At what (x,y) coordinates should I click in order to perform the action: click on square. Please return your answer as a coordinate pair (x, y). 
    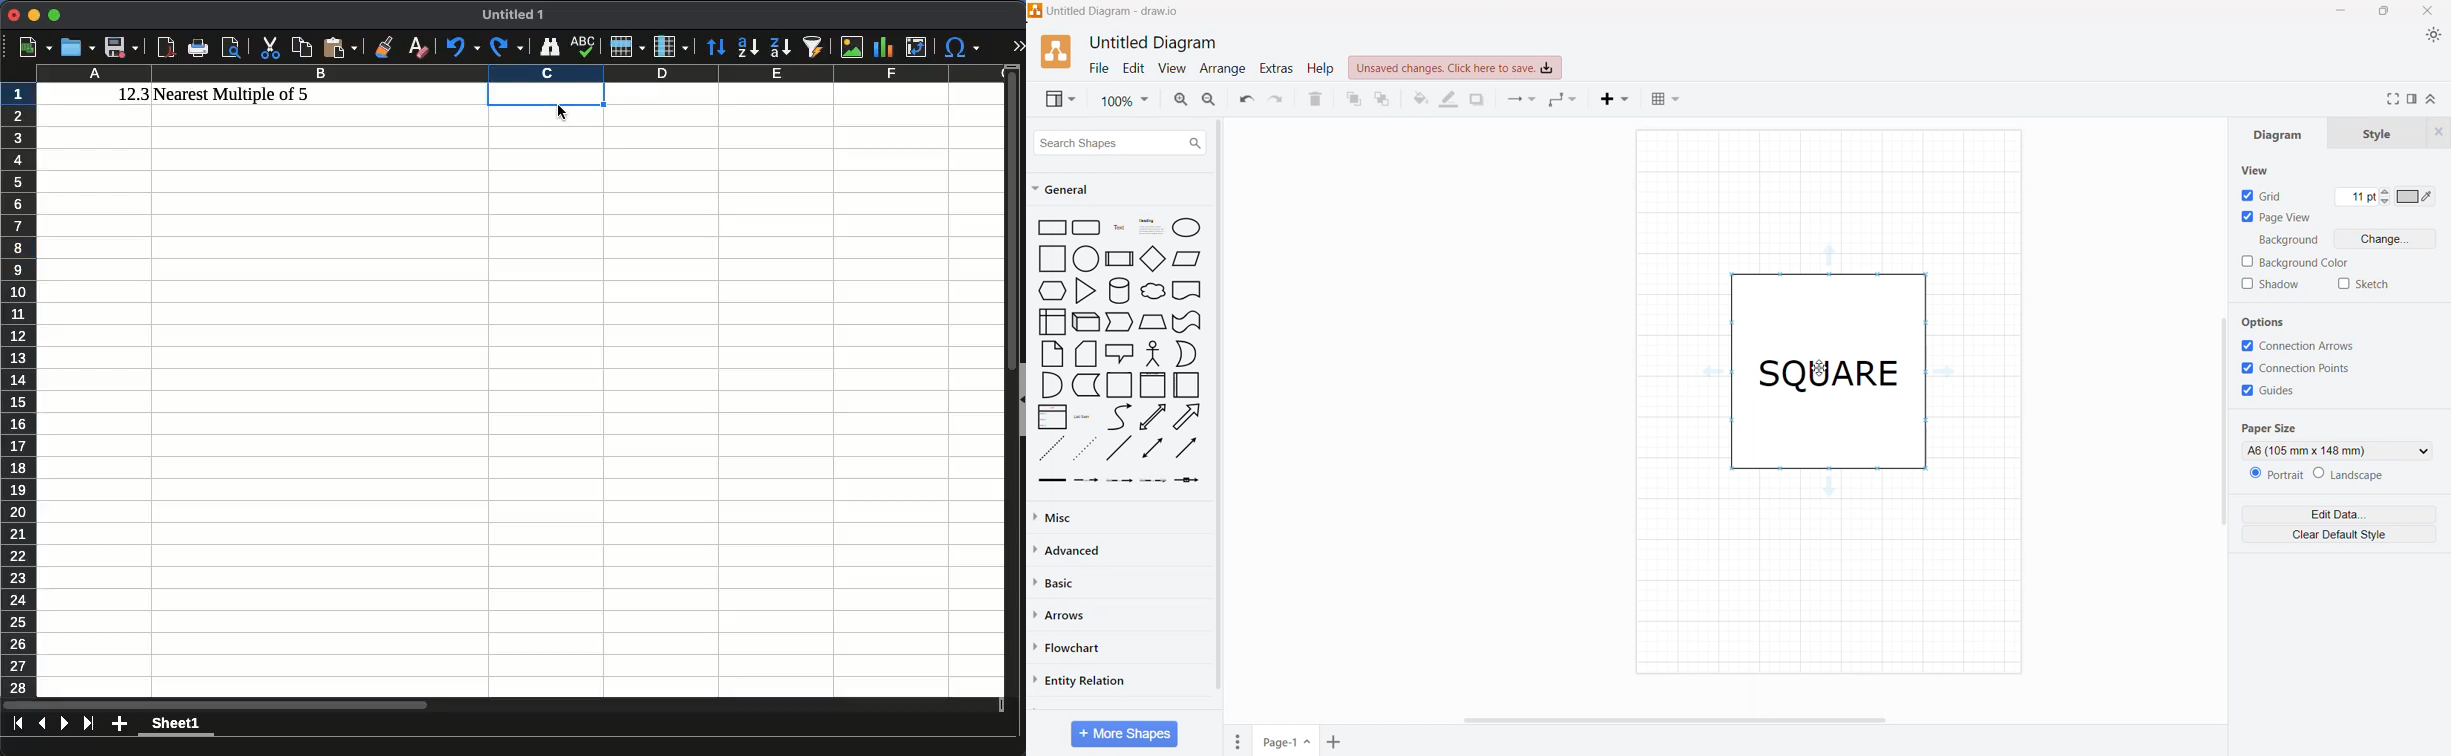
    Looking at the image, I should click on (1048, 258).